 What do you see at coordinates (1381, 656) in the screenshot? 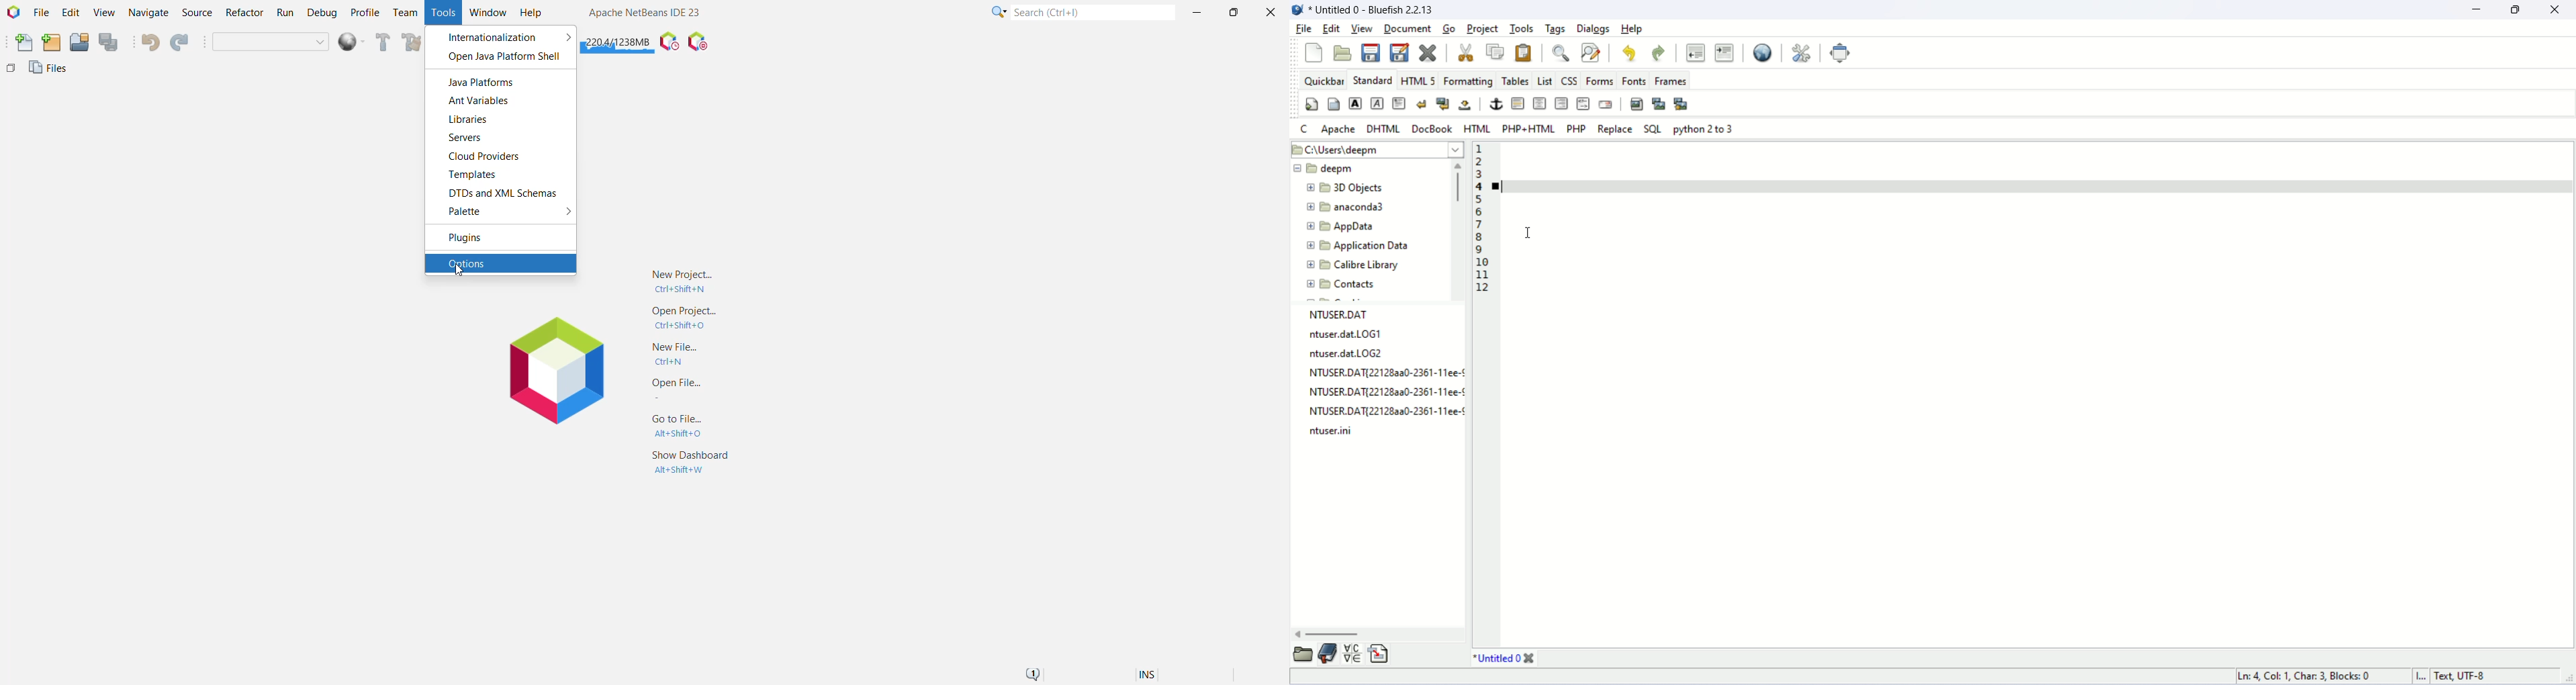
I see `snippets` at bounding box center [1381, 656].